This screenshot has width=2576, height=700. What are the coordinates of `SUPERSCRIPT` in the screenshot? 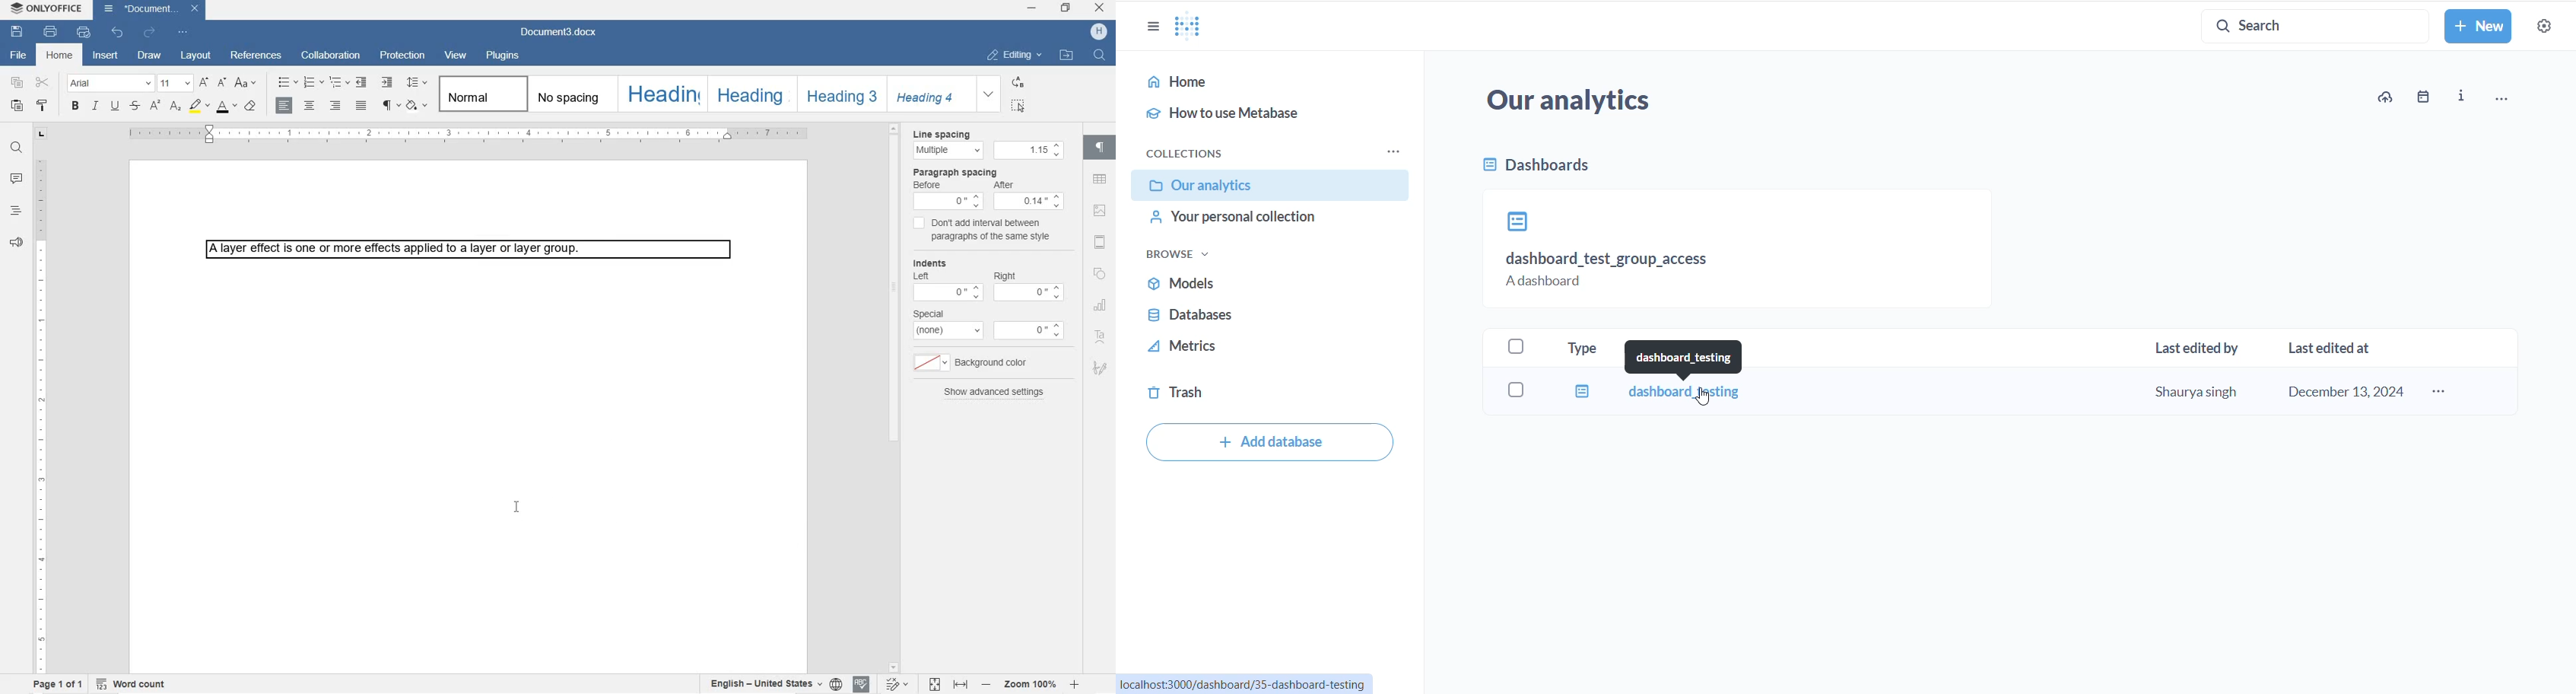 It's located at (154, 106).